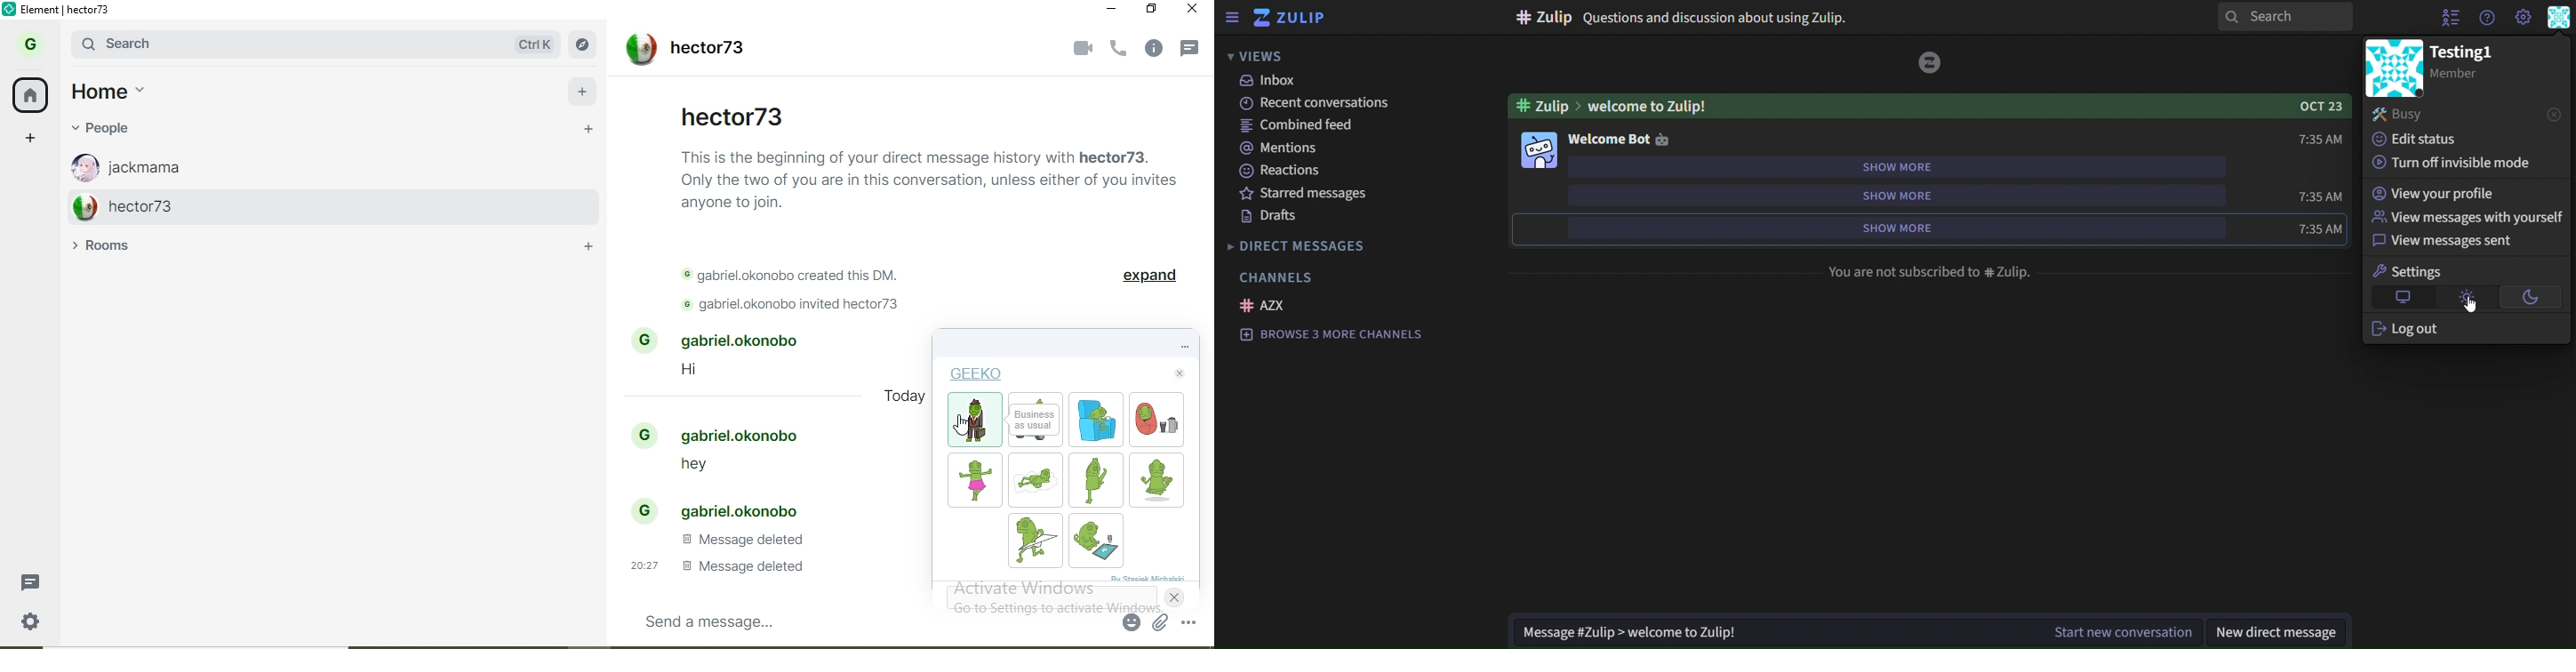  What do you see at coordinates (686, 469) in the screenshot?
I see `hey` at bounding box center [686, 469].